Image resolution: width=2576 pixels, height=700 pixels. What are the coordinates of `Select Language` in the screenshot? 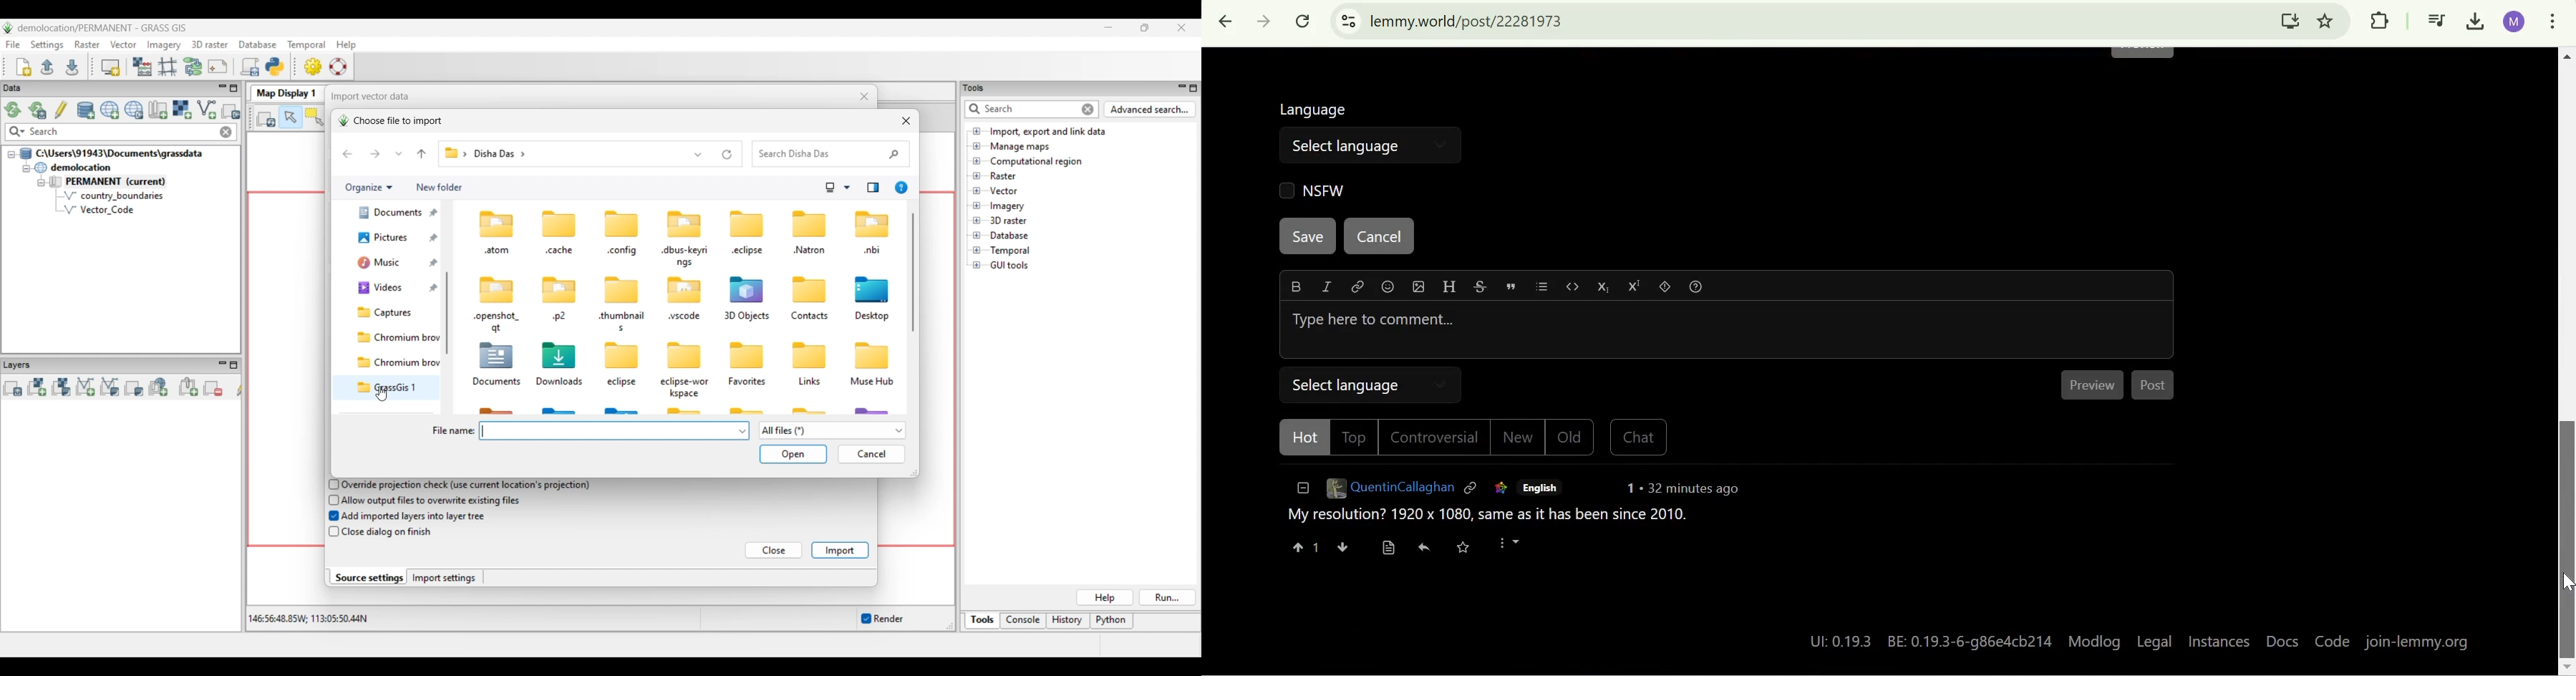 It's located at (1375, 384).